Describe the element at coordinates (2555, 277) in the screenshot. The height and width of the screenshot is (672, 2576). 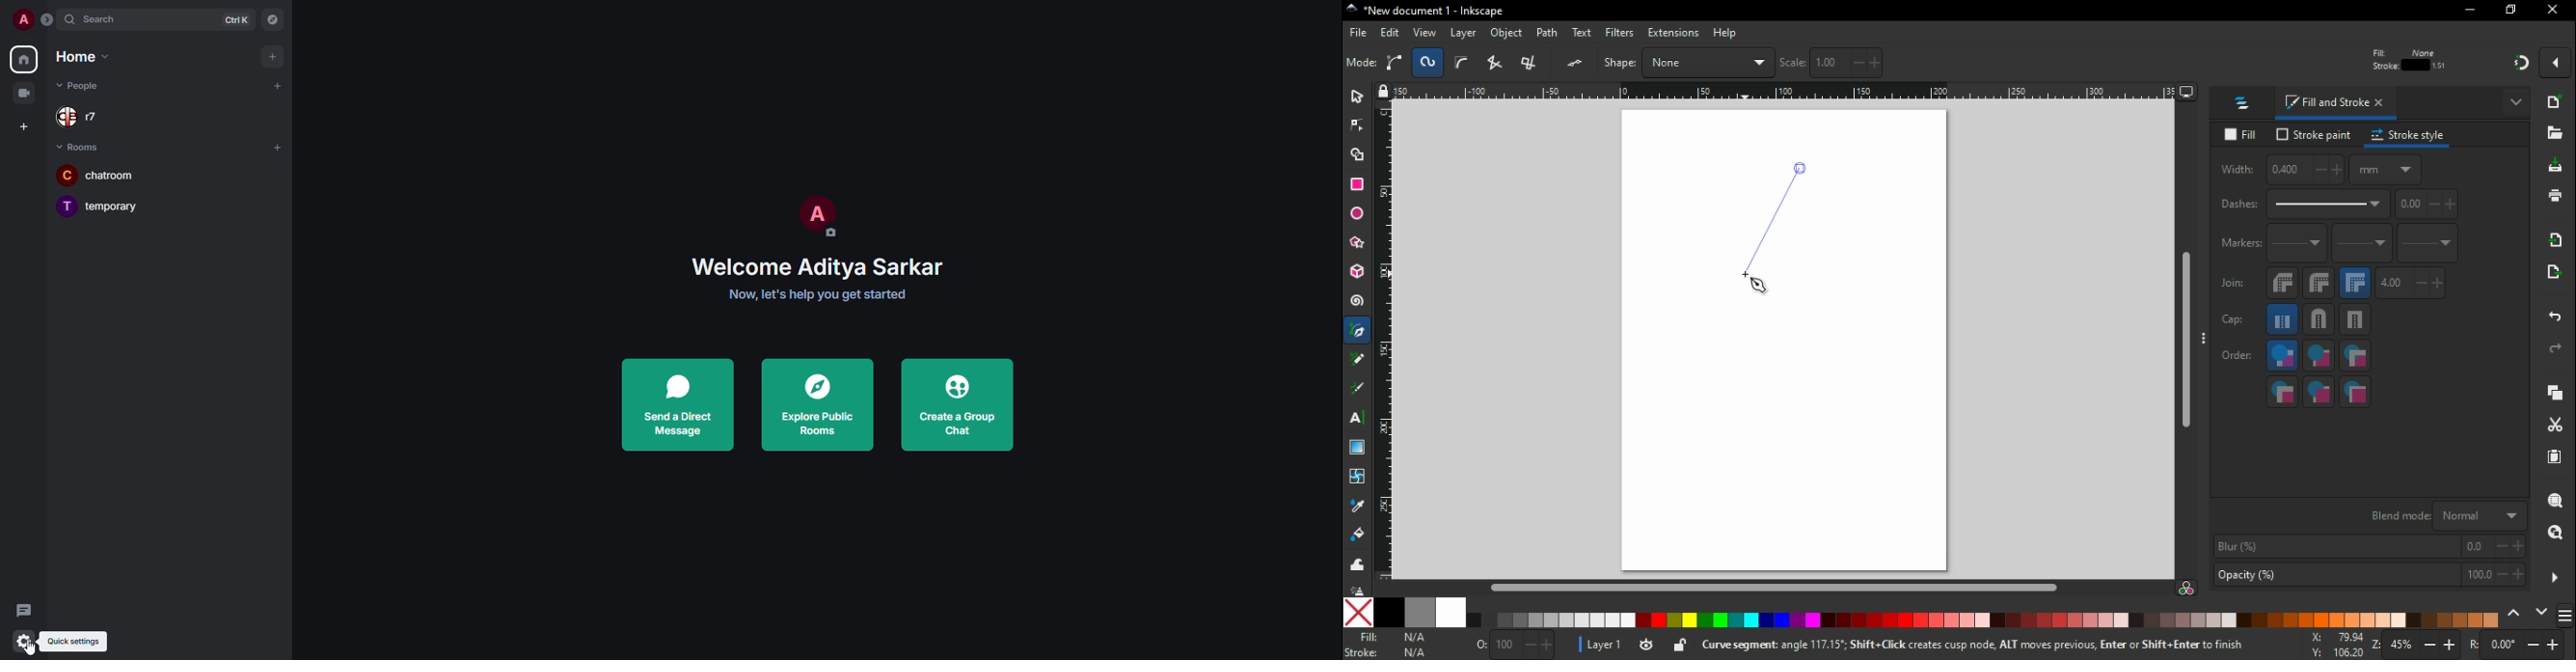
I see `open export undo` at that location.